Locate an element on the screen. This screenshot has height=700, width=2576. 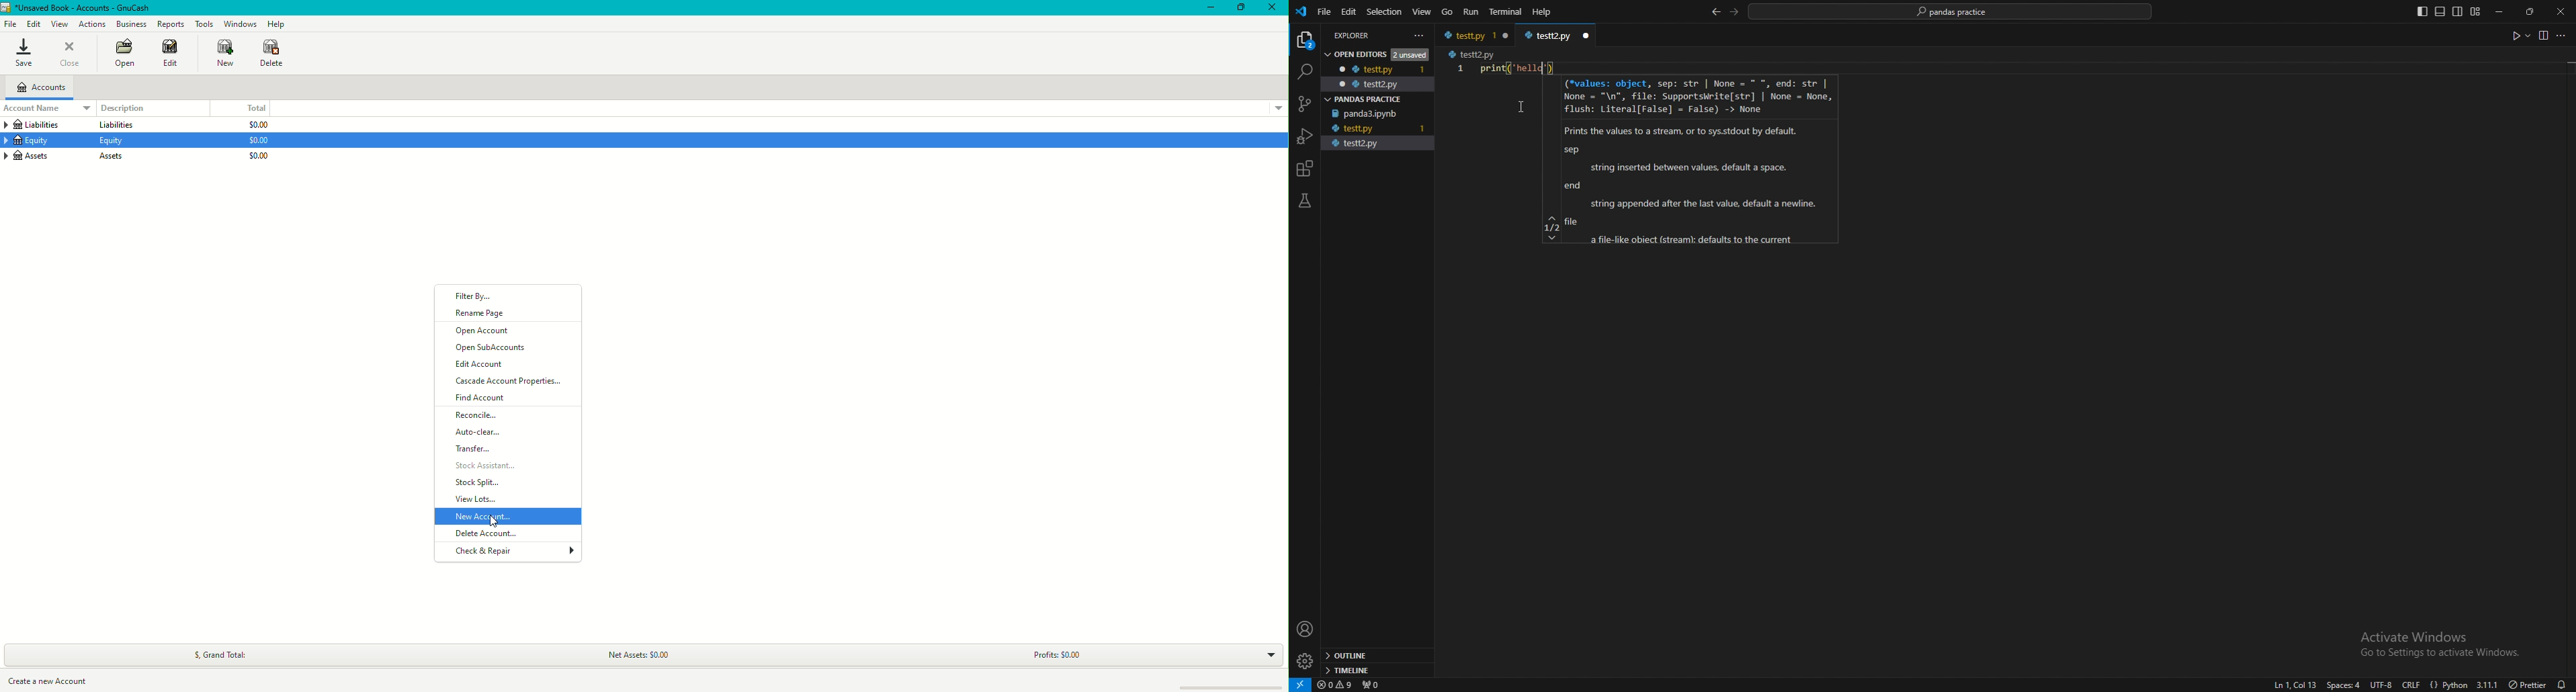
timeline is located at coordinates (1375, 669).